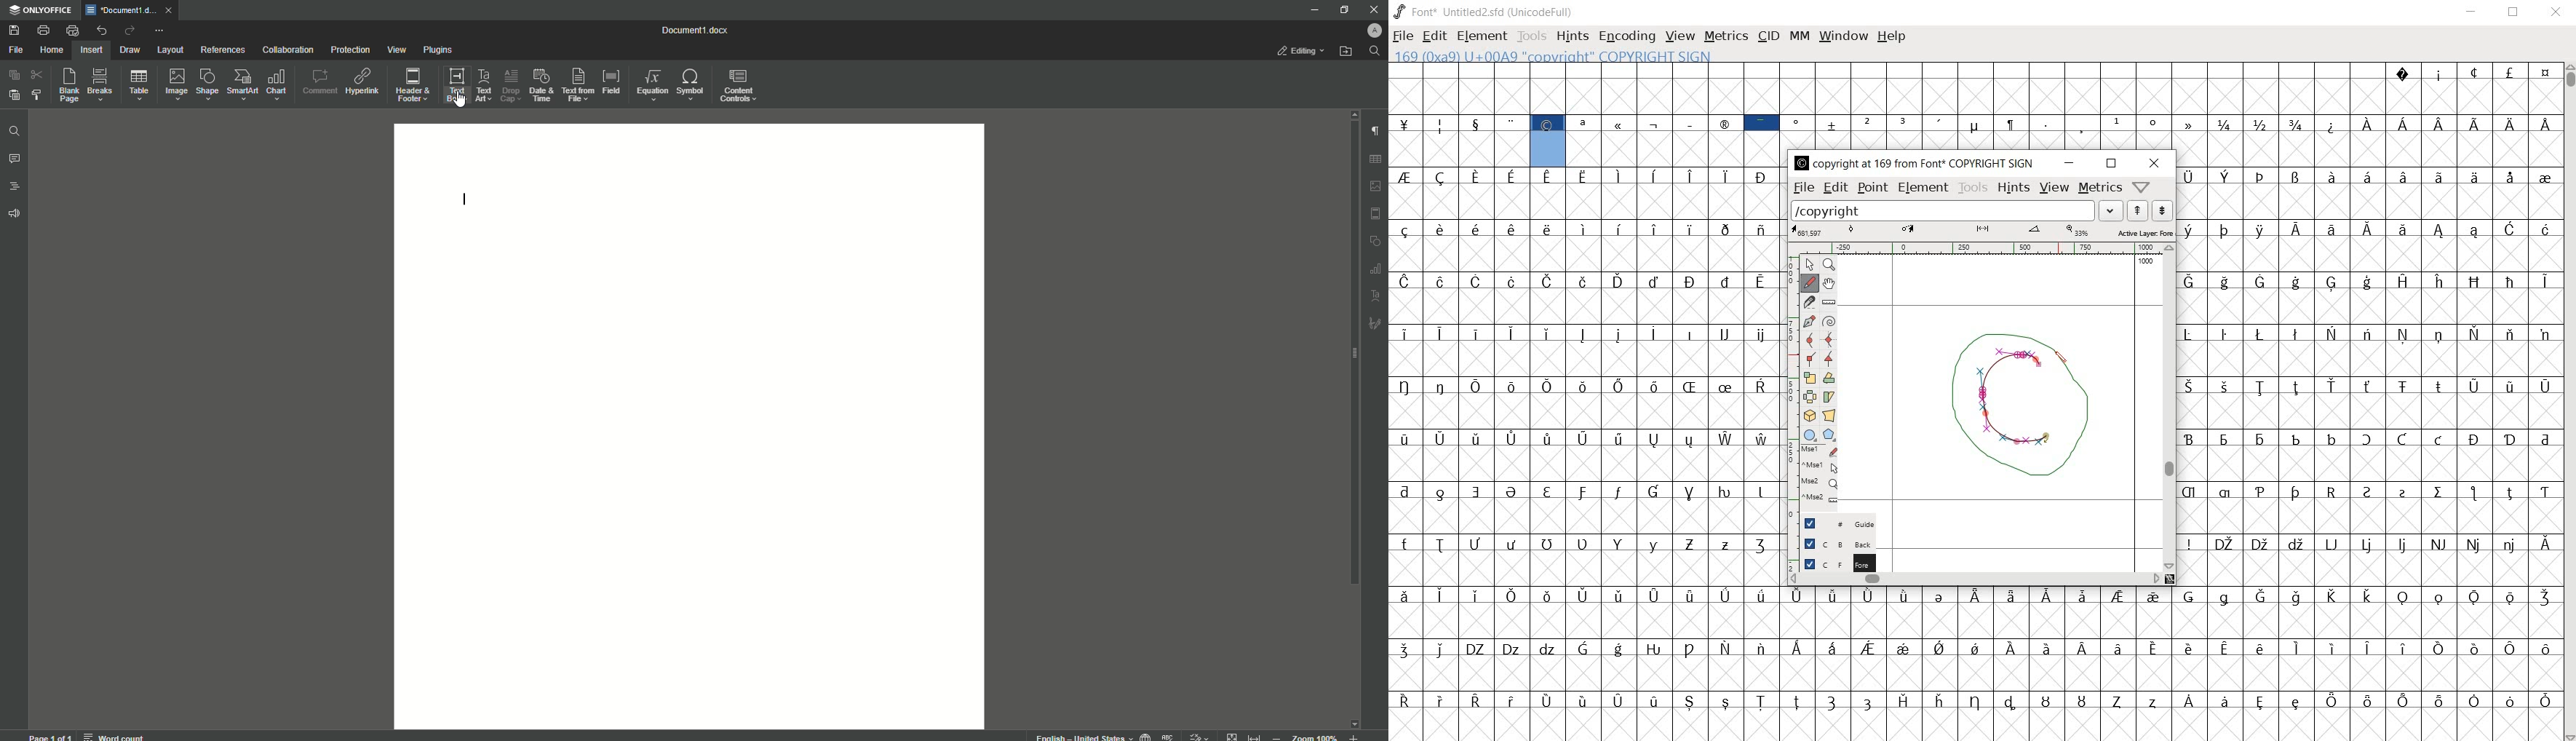 The image size is (2576, 756). I want to click on Drop Cap, so click(509, 82).